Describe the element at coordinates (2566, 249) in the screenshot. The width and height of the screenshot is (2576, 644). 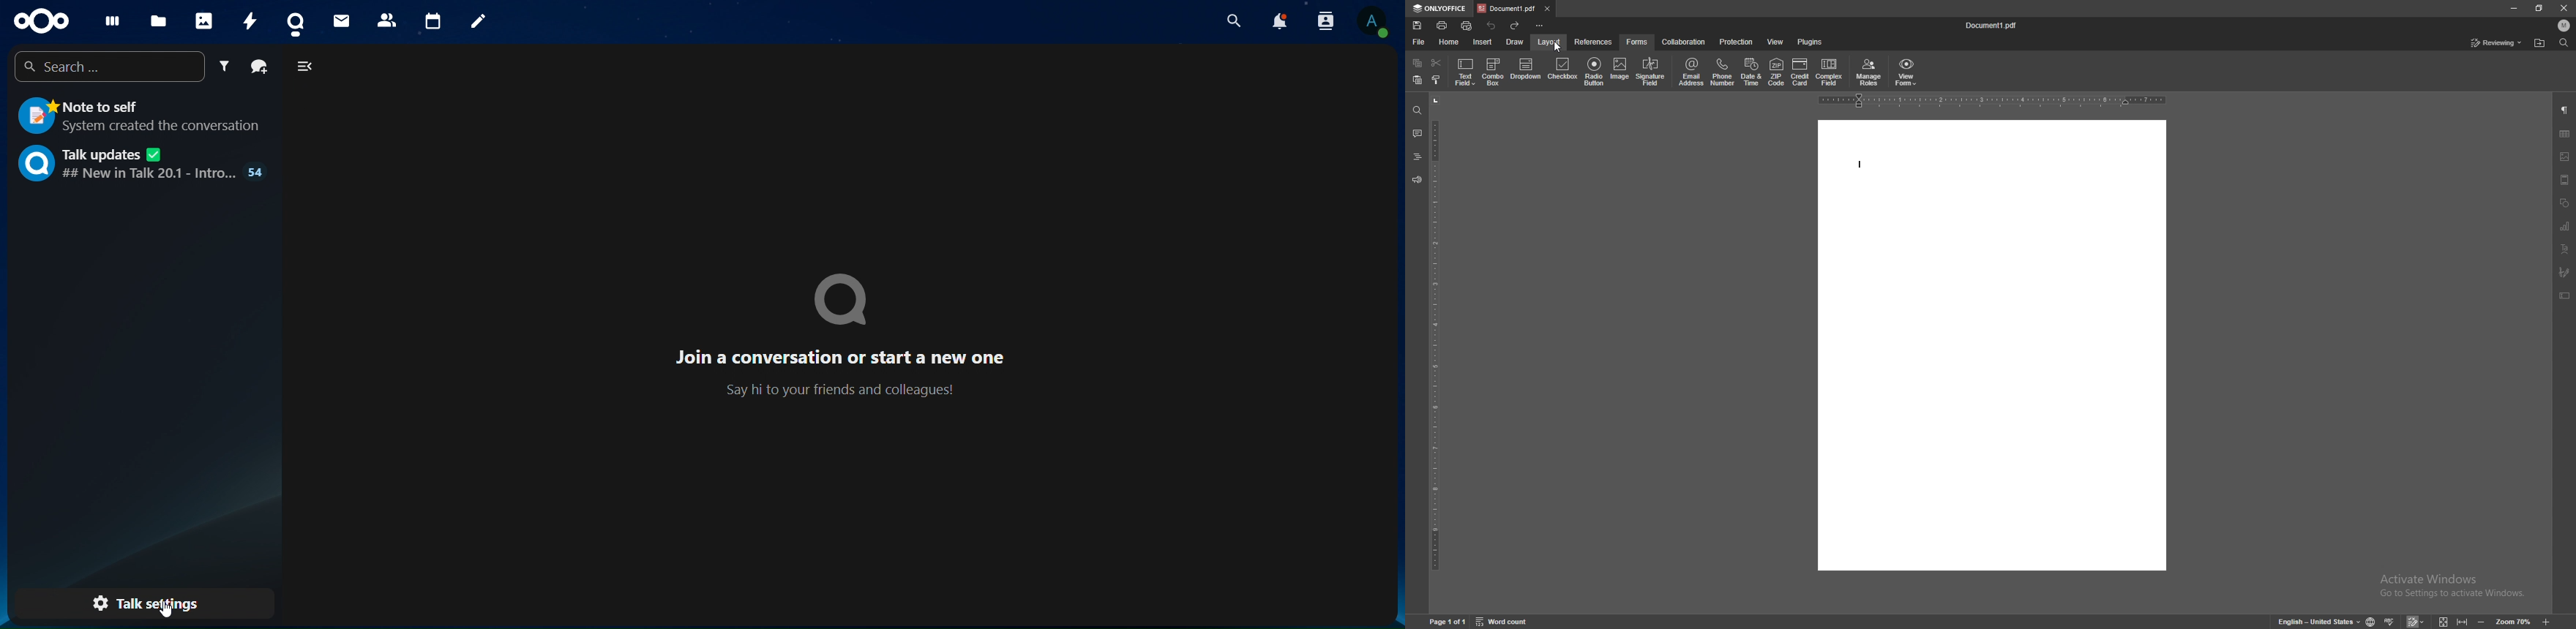
I see `text art` at that location.